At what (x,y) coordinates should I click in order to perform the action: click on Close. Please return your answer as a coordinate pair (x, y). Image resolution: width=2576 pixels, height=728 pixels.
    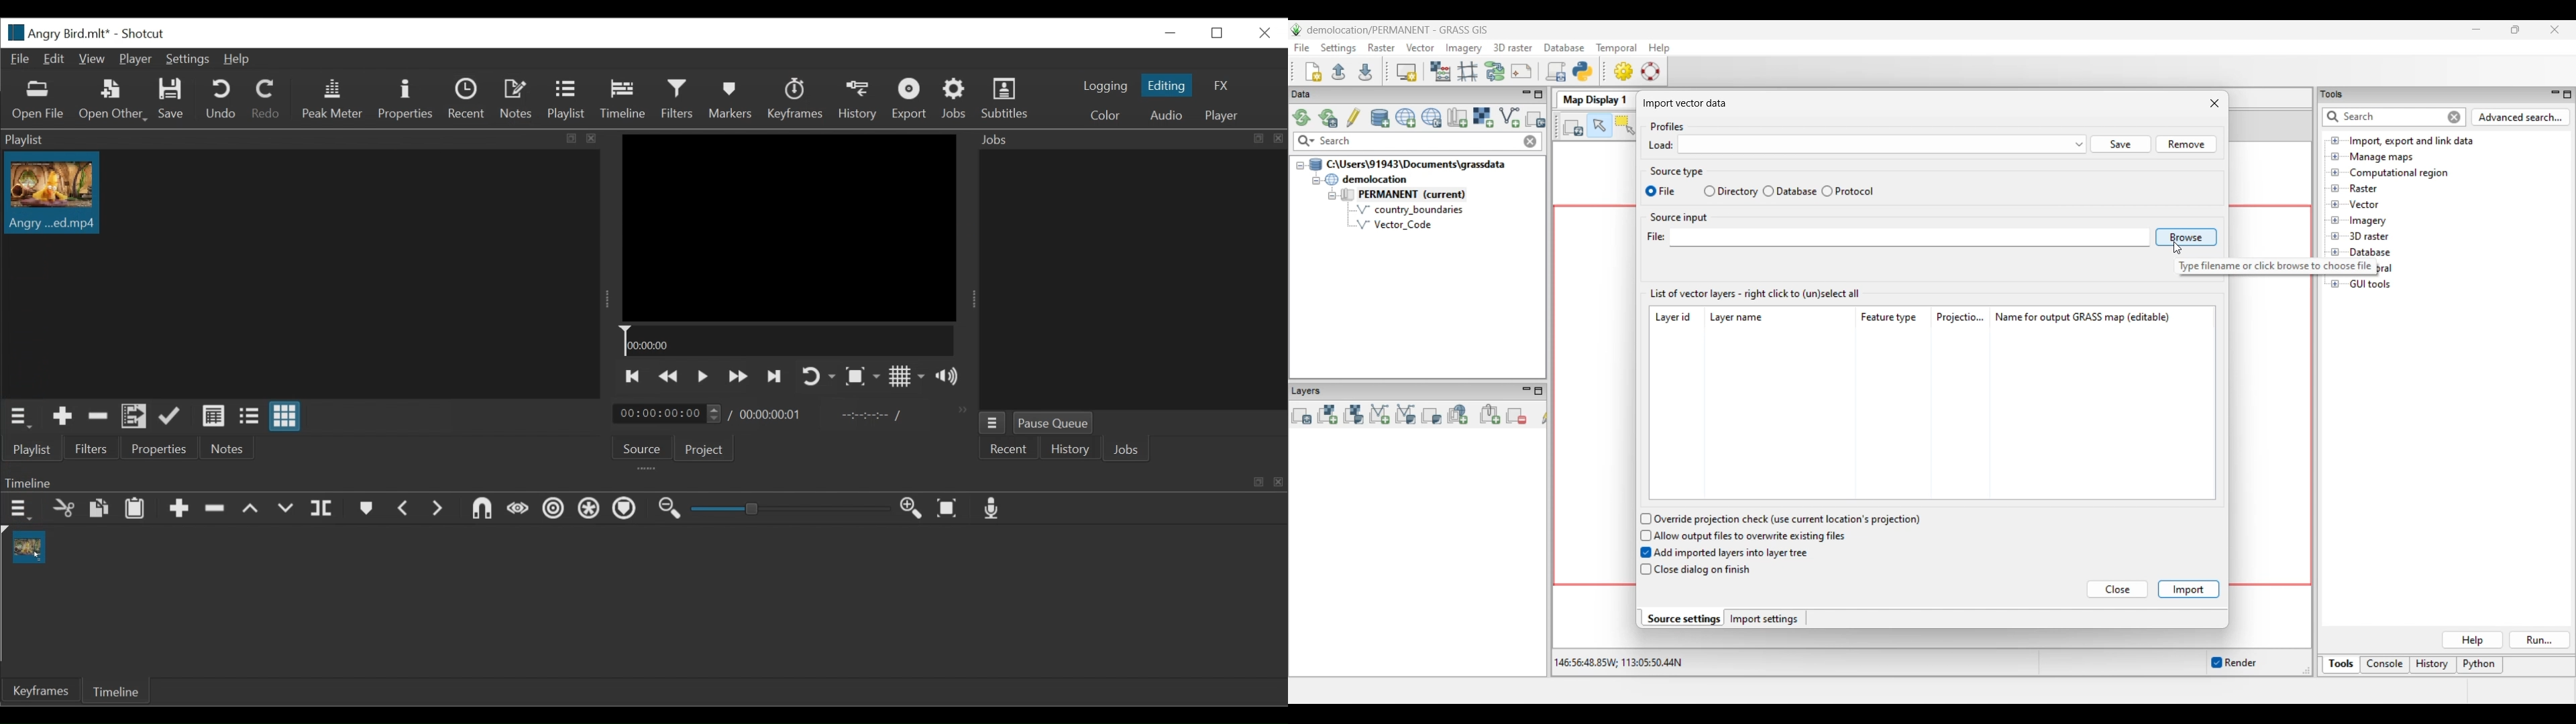
    Looking at the image, I should click on (1173, 32).